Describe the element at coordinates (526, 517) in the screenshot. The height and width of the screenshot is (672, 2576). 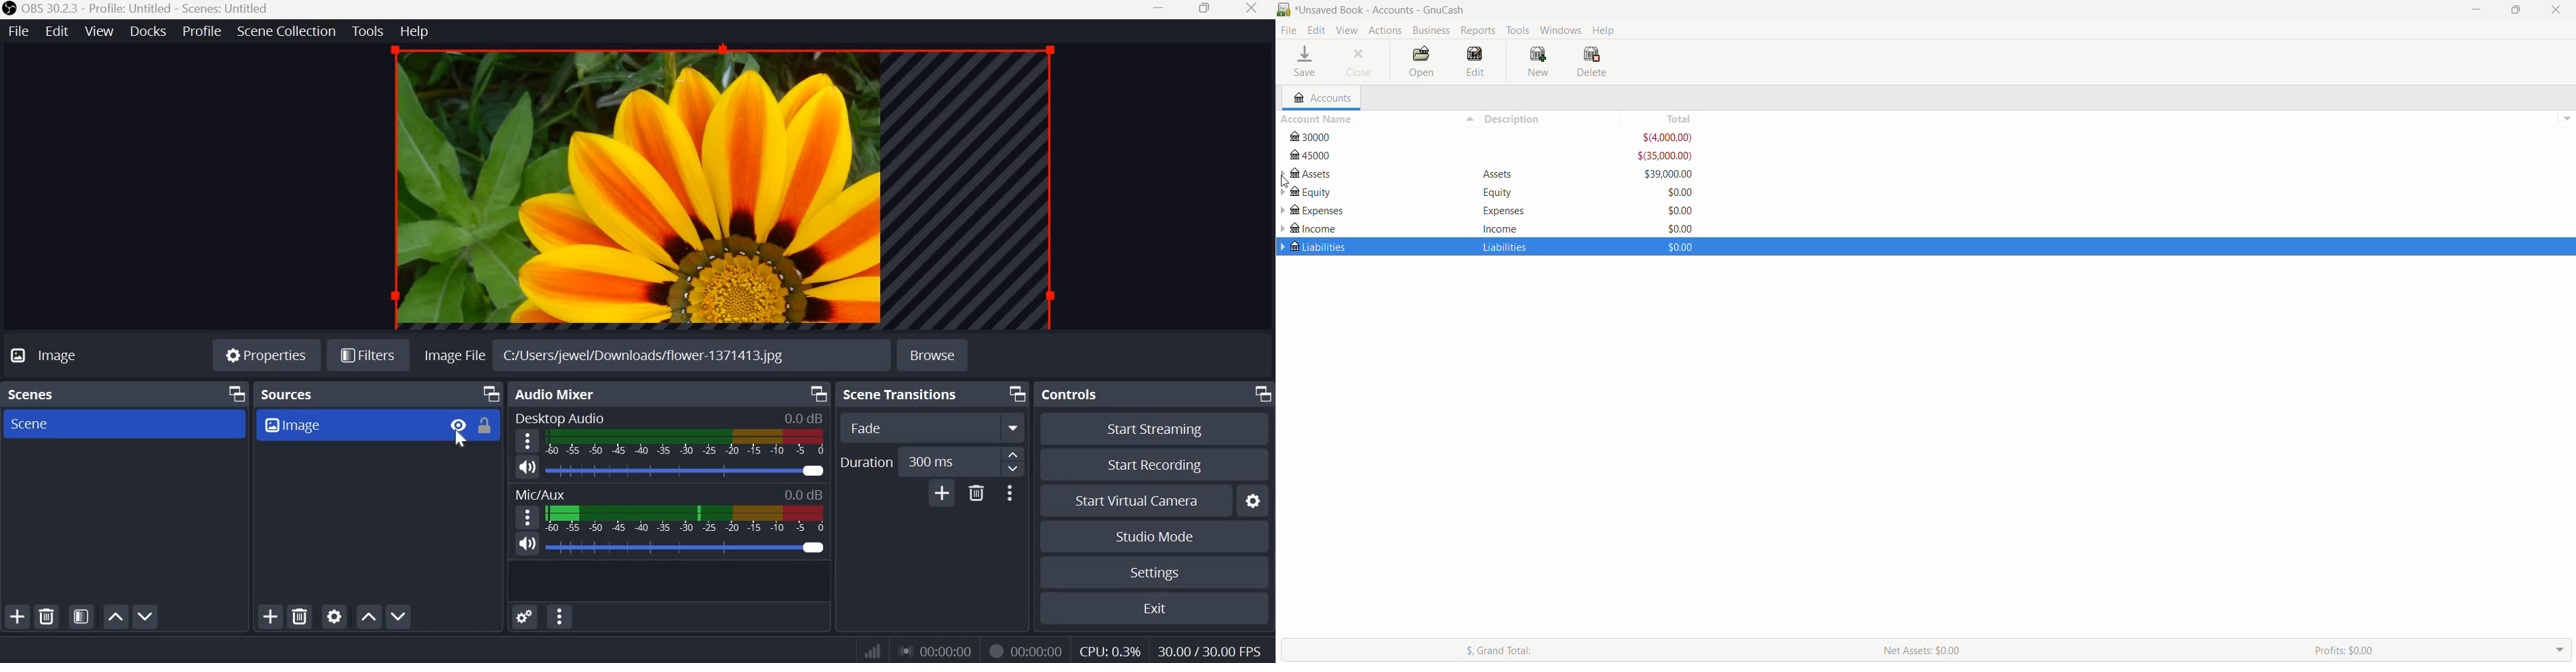
I see `hamburger menu` at that location.